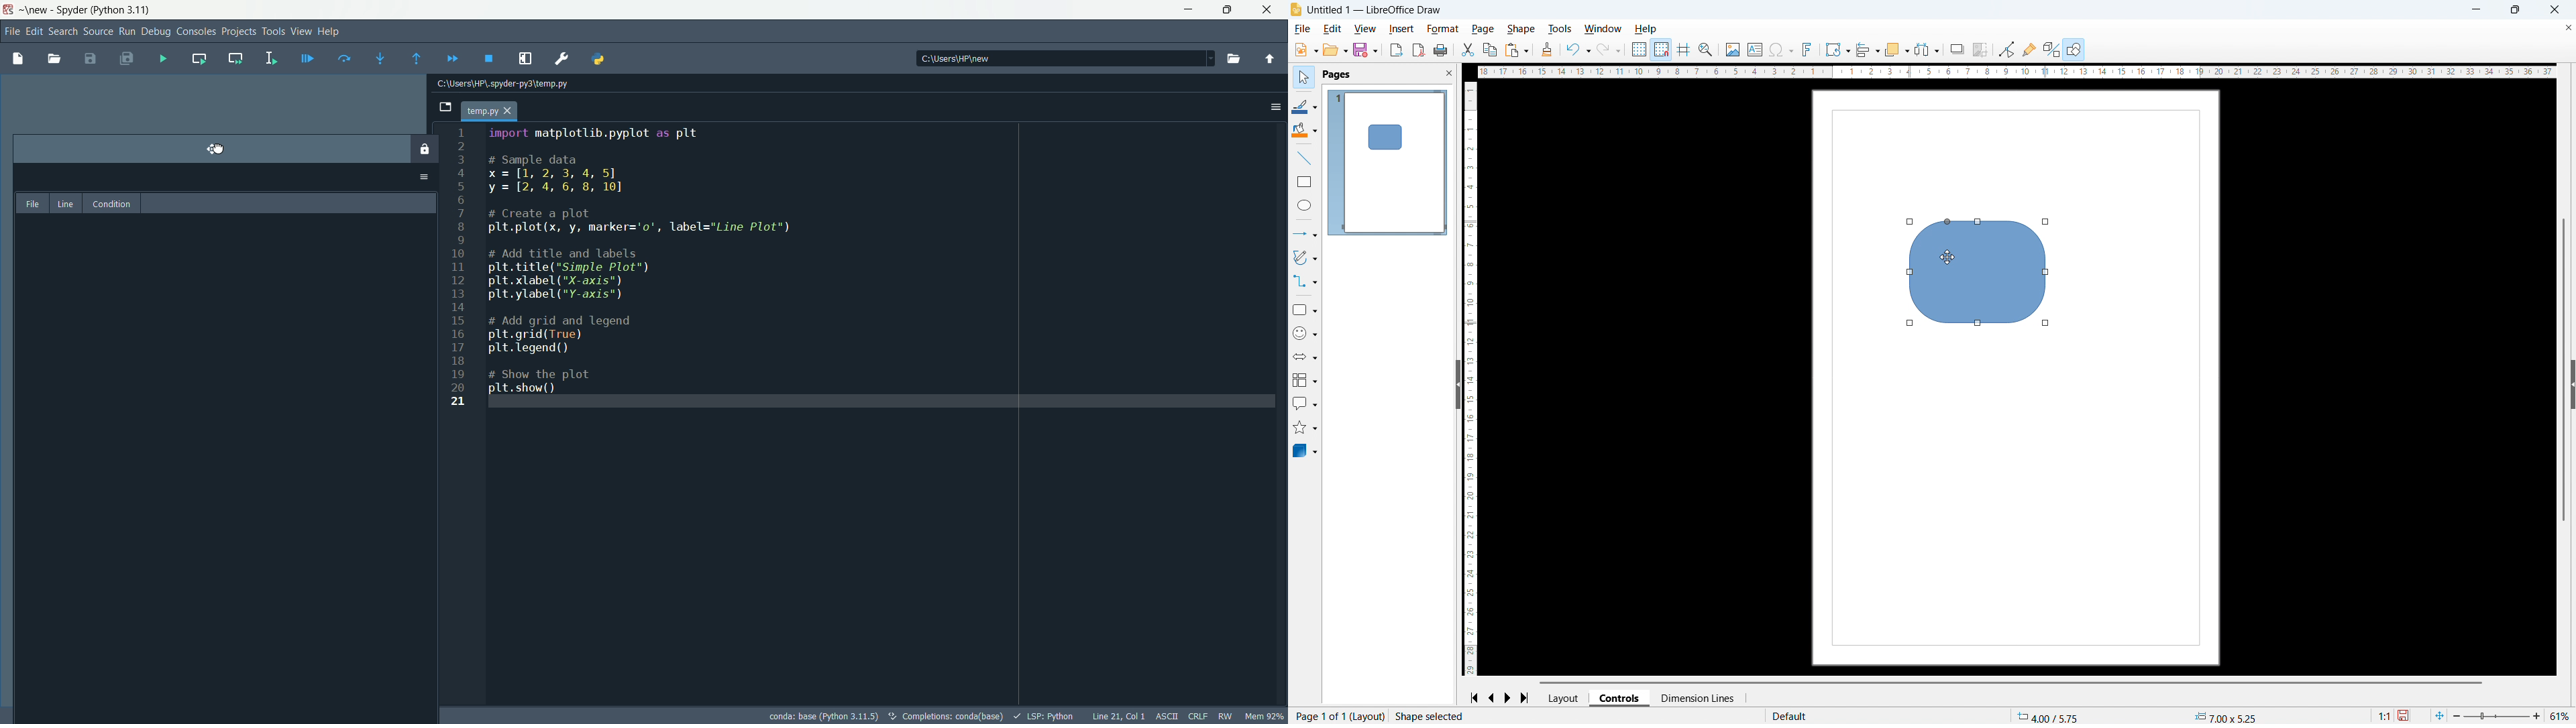 The image size is (2576, 728). What do you see at coordinates (1431, 716) in the screenshot?
I see `Shape selected` at bounding box center [1431, 716].